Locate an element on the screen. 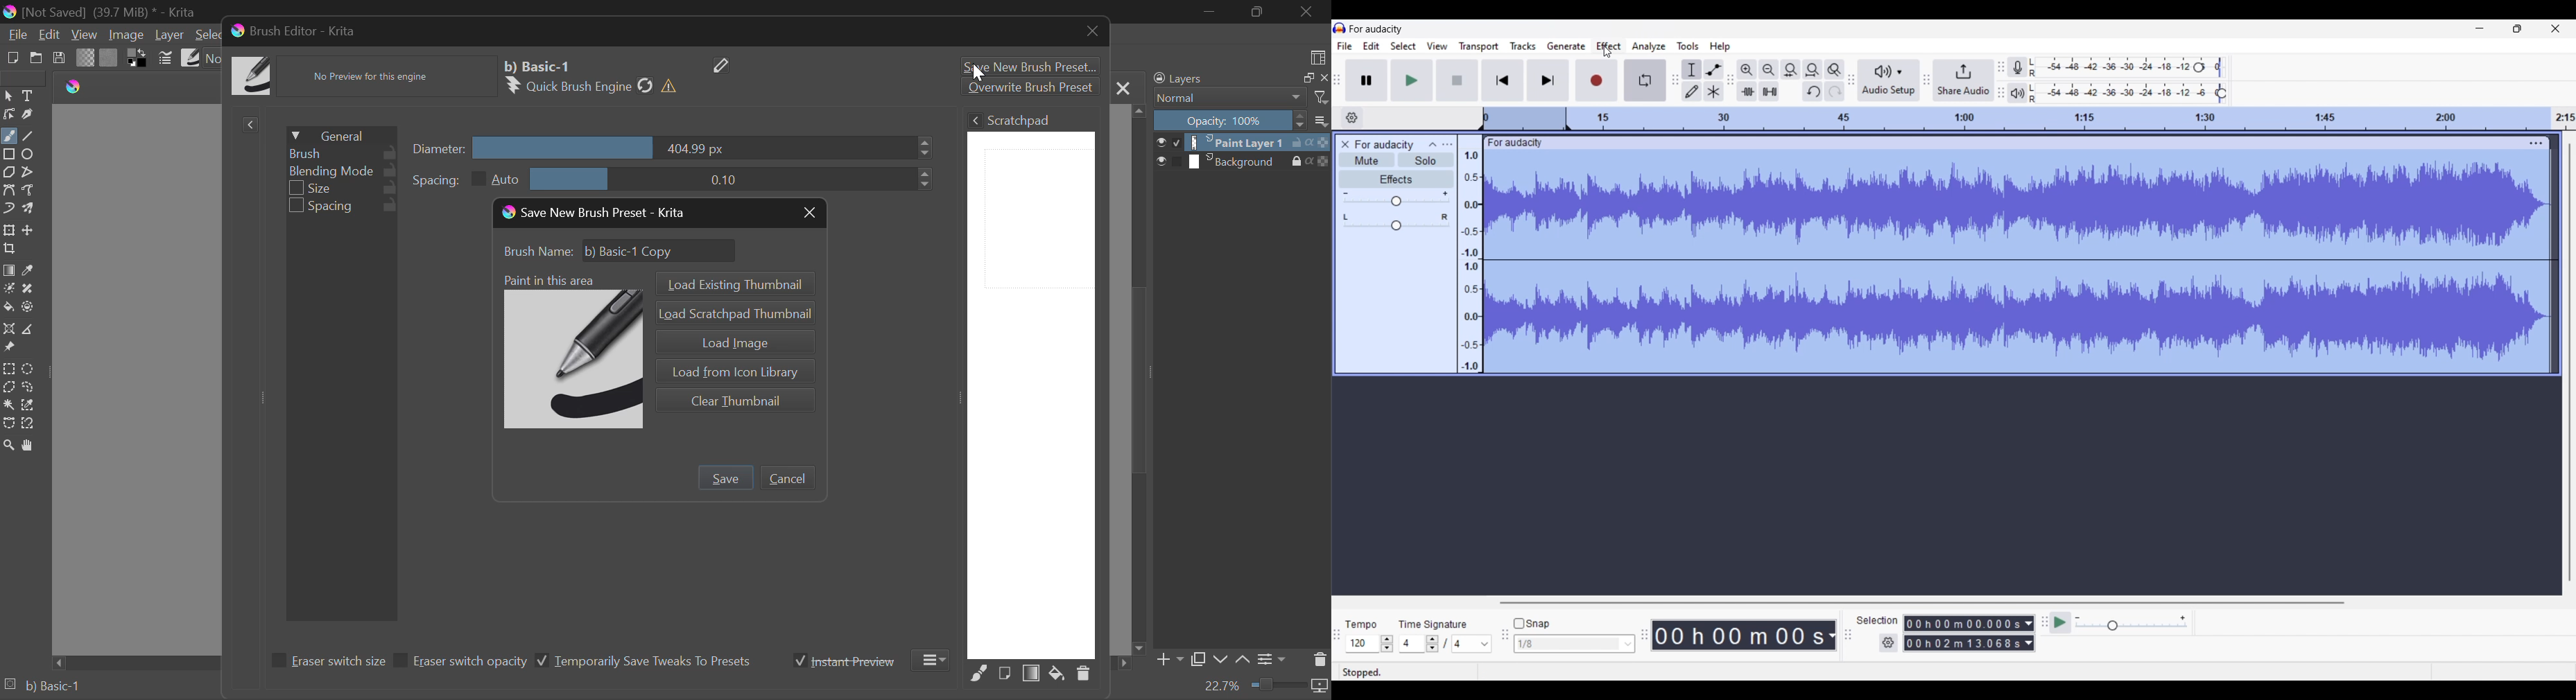  Max. time signature options is located at coordinates (1472, 644).